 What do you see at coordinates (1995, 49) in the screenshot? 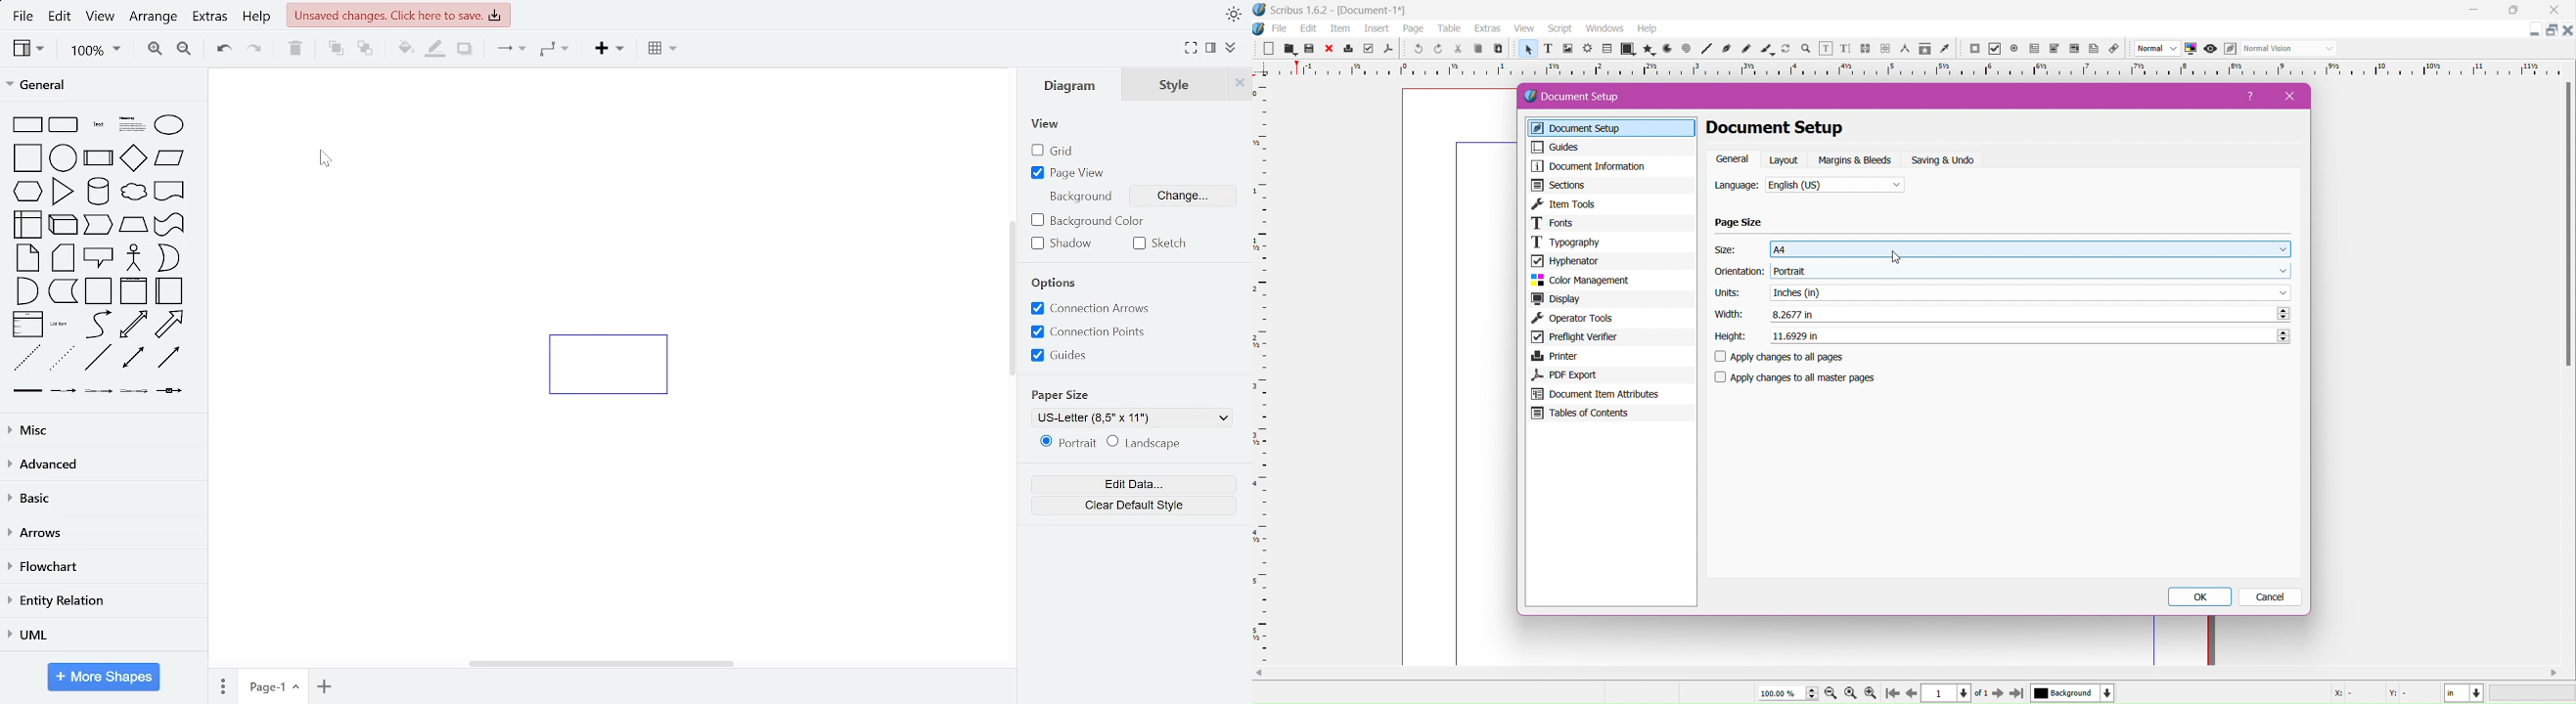
I see `pdf checkbox` at bounding box center [1995, 49].